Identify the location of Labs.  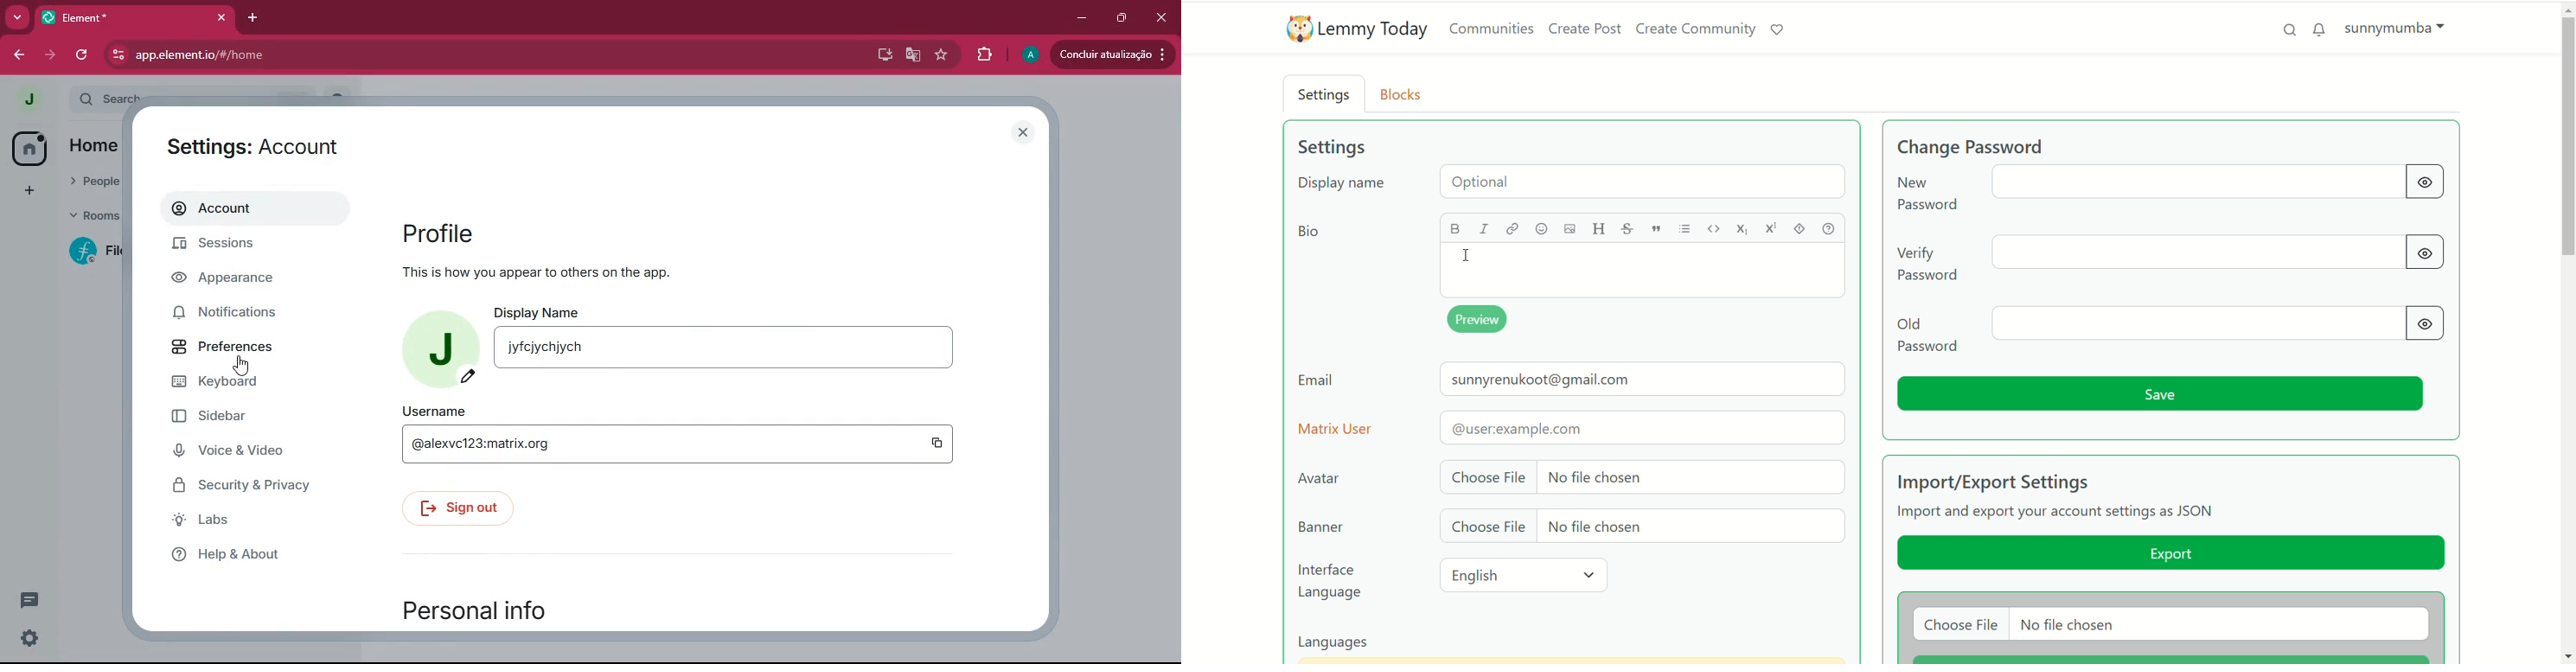
(244, 520).